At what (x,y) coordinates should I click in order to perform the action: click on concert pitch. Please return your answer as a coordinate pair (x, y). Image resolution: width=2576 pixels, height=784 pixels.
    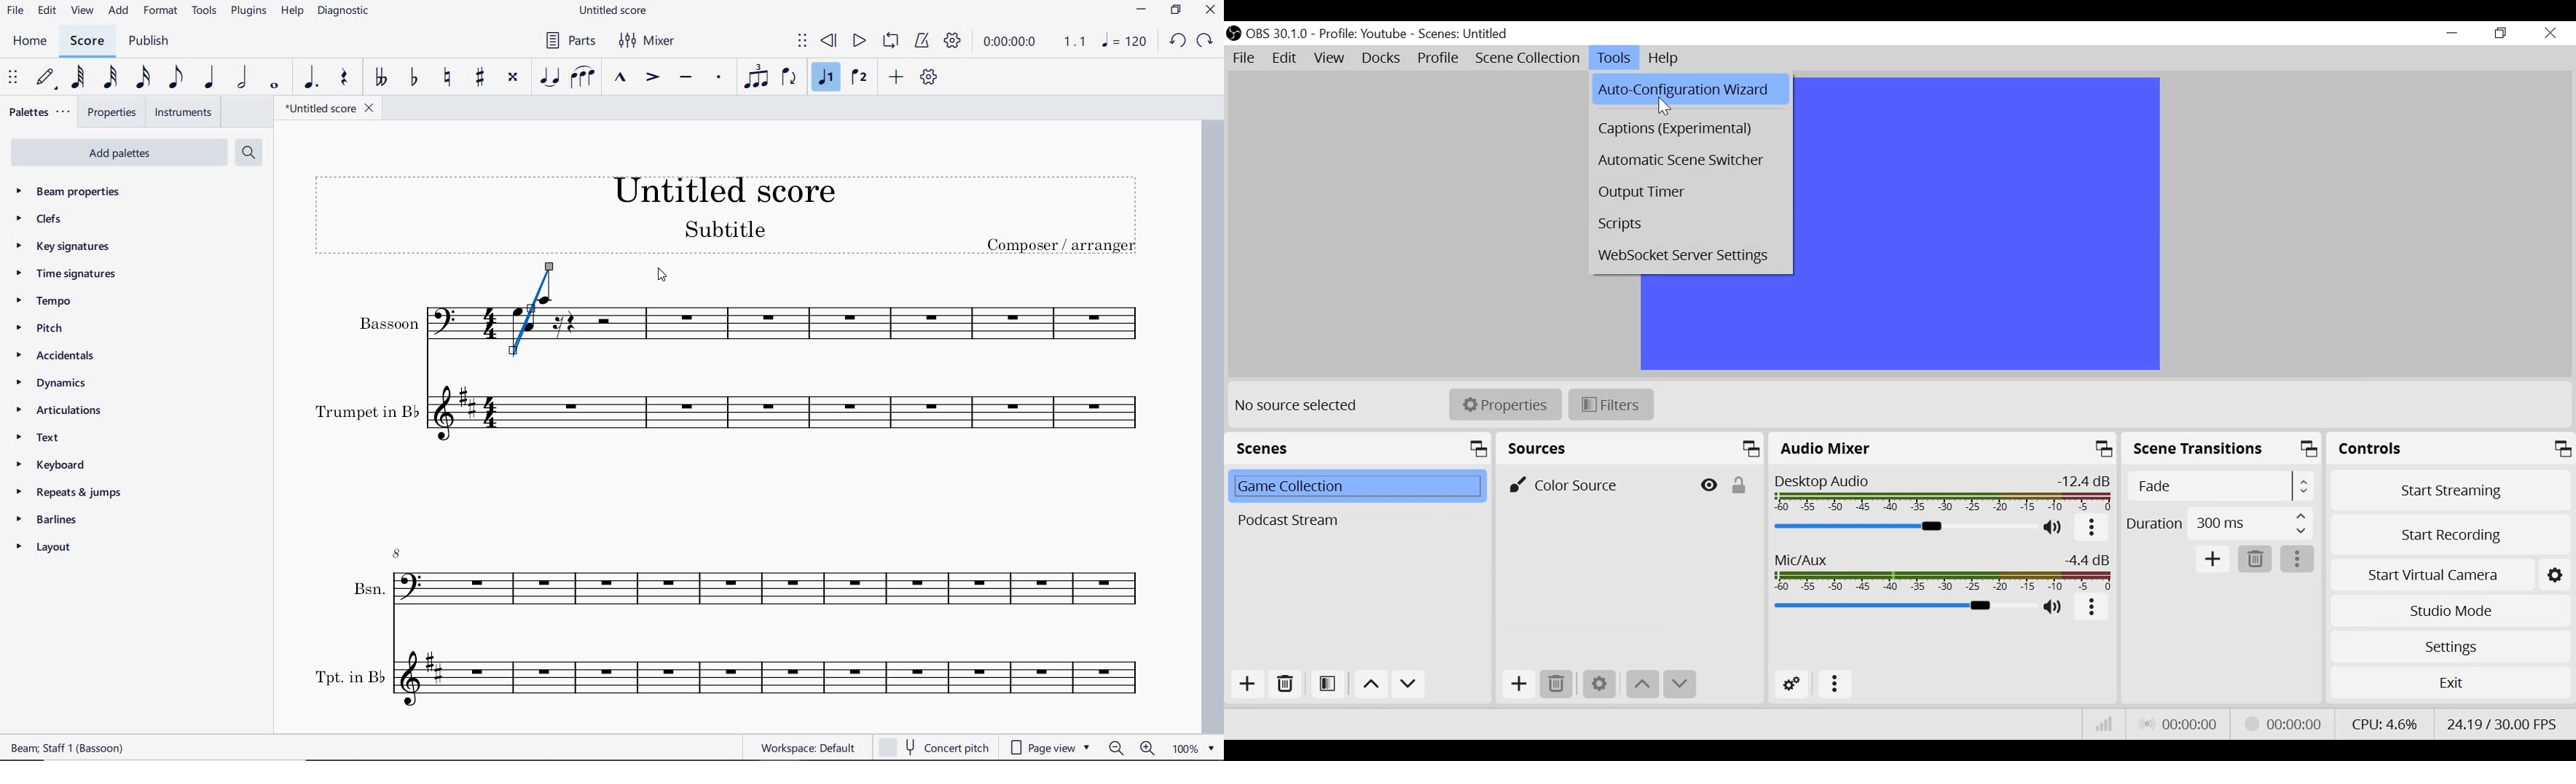
    Looking at the image, I should click on (931, 746).